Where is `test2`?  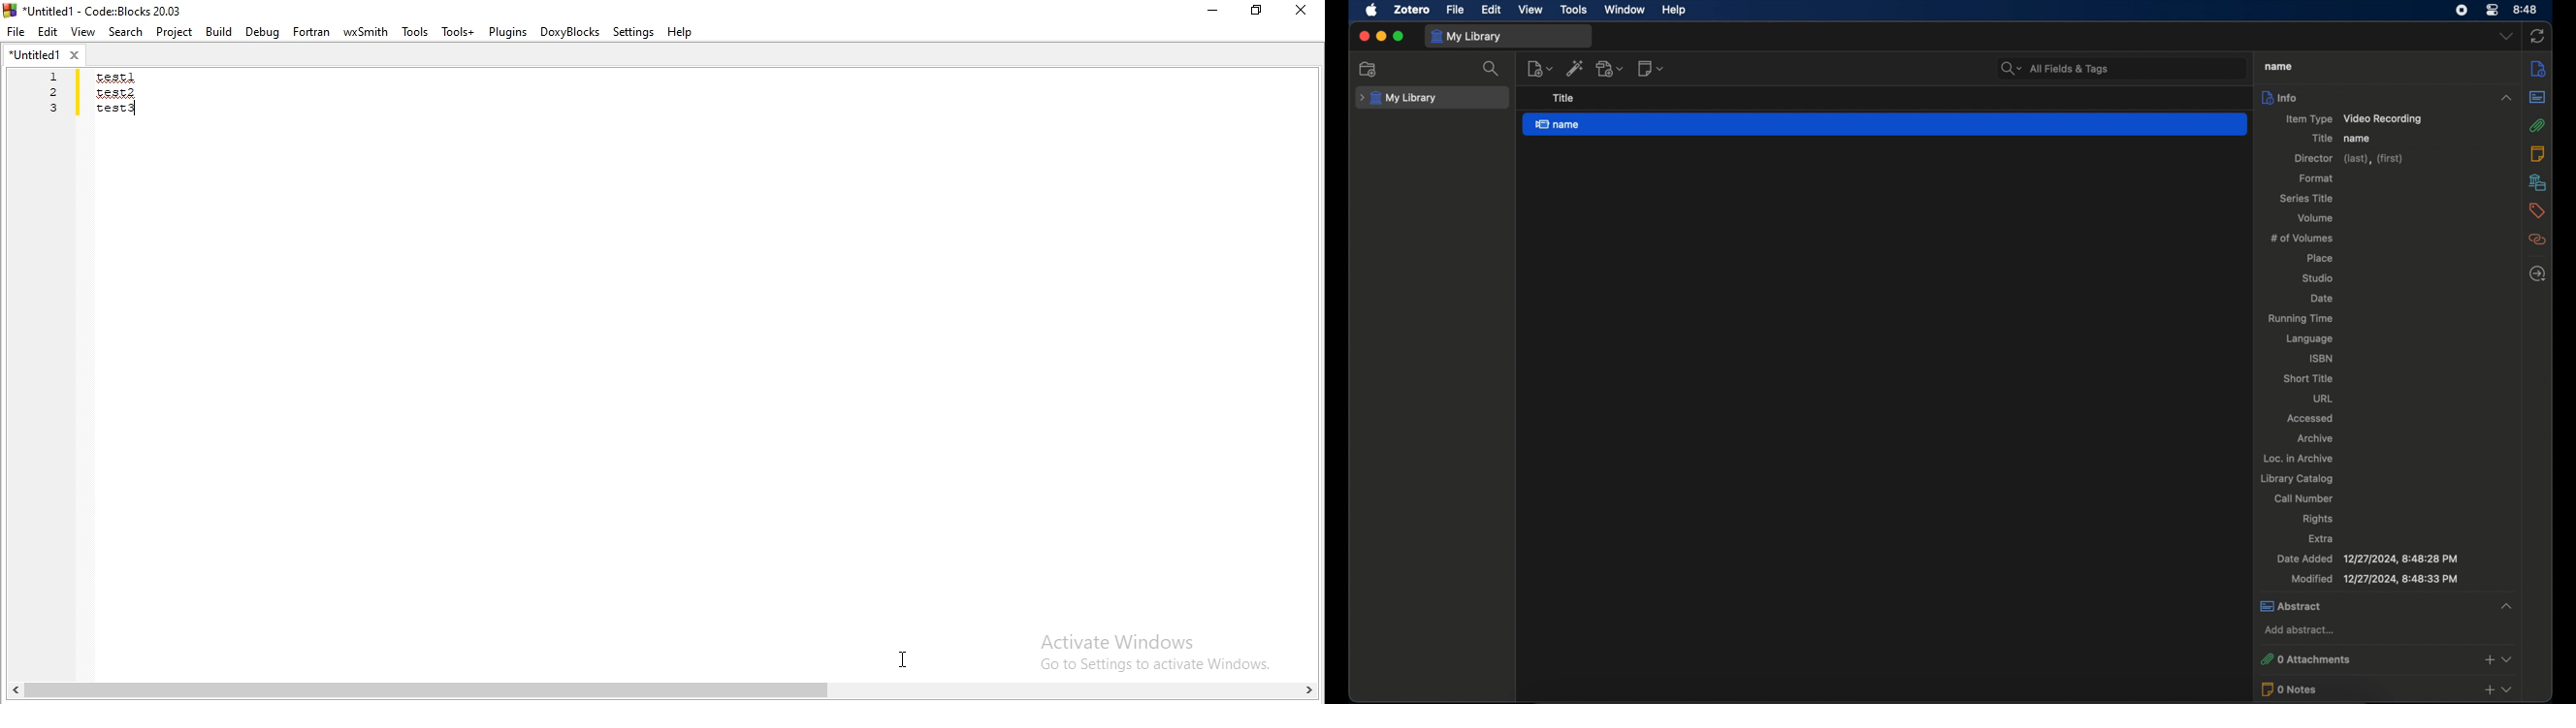 test2 is located at coordinates (114, 92).